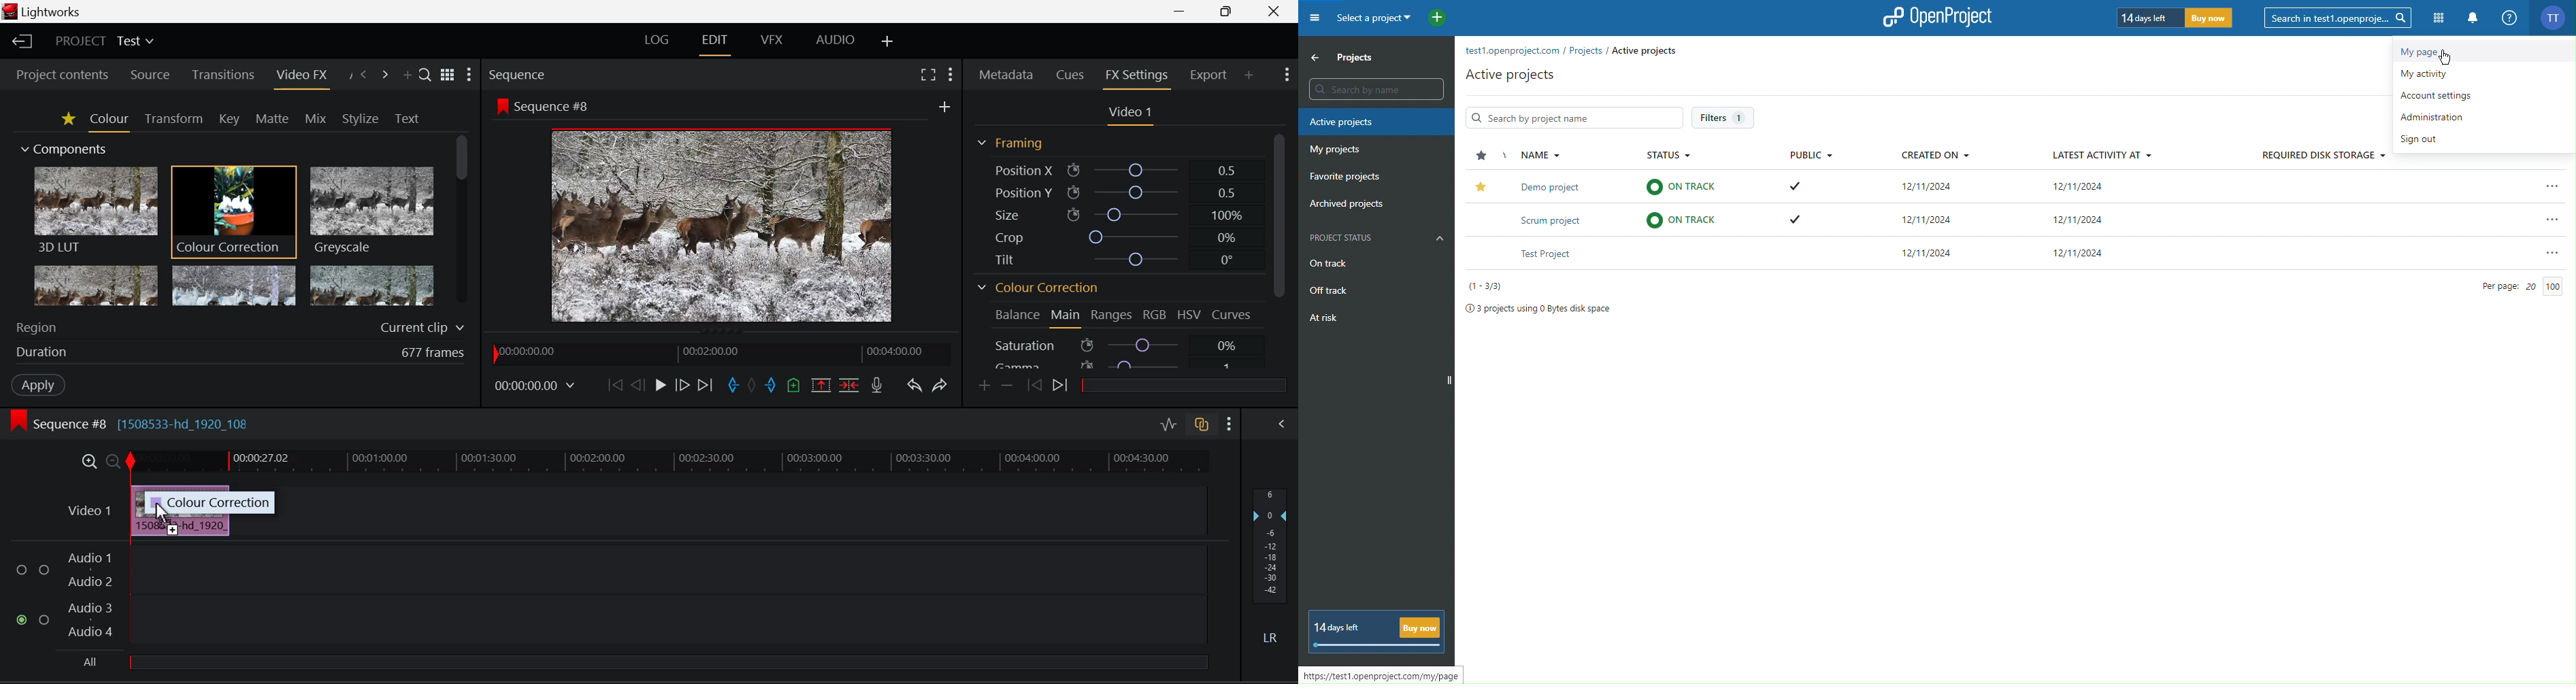 The image size is (2576, 700). What do you see at coordinates (230, 119) in the screenshot?
I see `Key` at bounding box center [230, 119].